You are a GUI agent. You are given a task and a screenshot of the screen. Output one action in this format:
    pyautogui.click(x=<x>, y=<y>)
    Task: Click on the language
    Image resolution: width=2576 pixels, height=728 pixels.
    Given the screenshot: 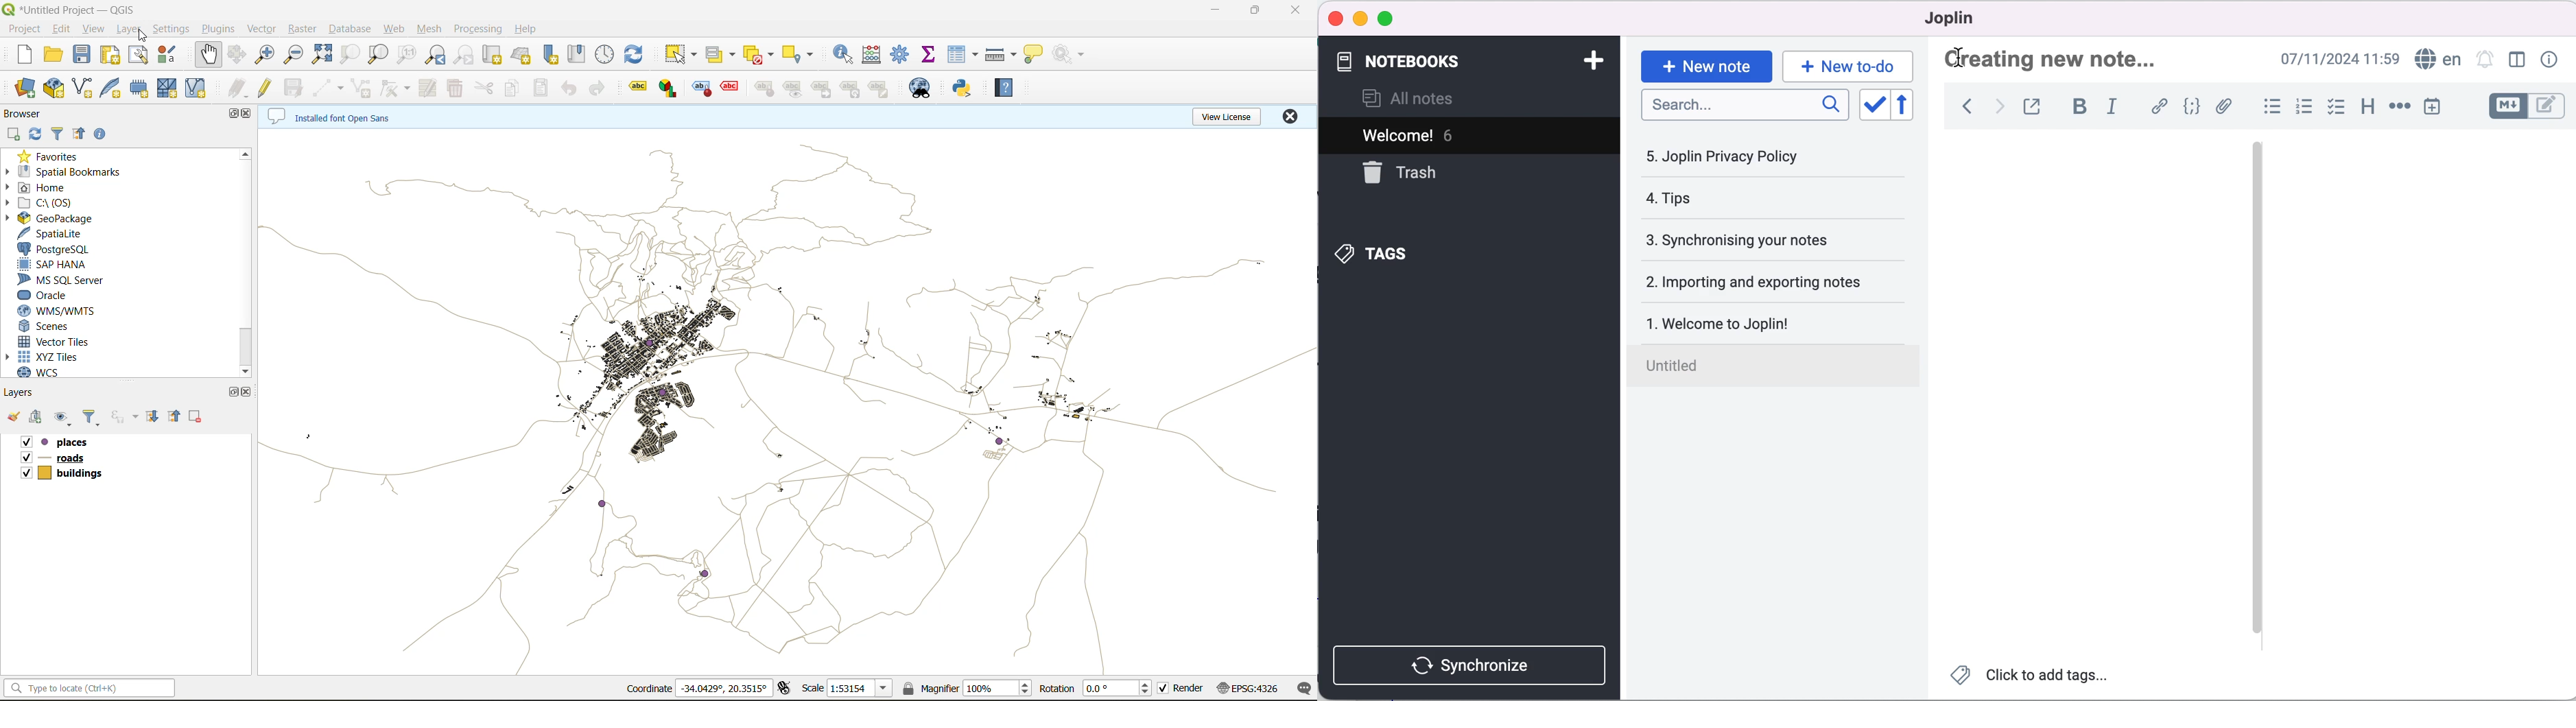 What is the action you would take?
    pyautogui.click(x=2437, y=60)
    